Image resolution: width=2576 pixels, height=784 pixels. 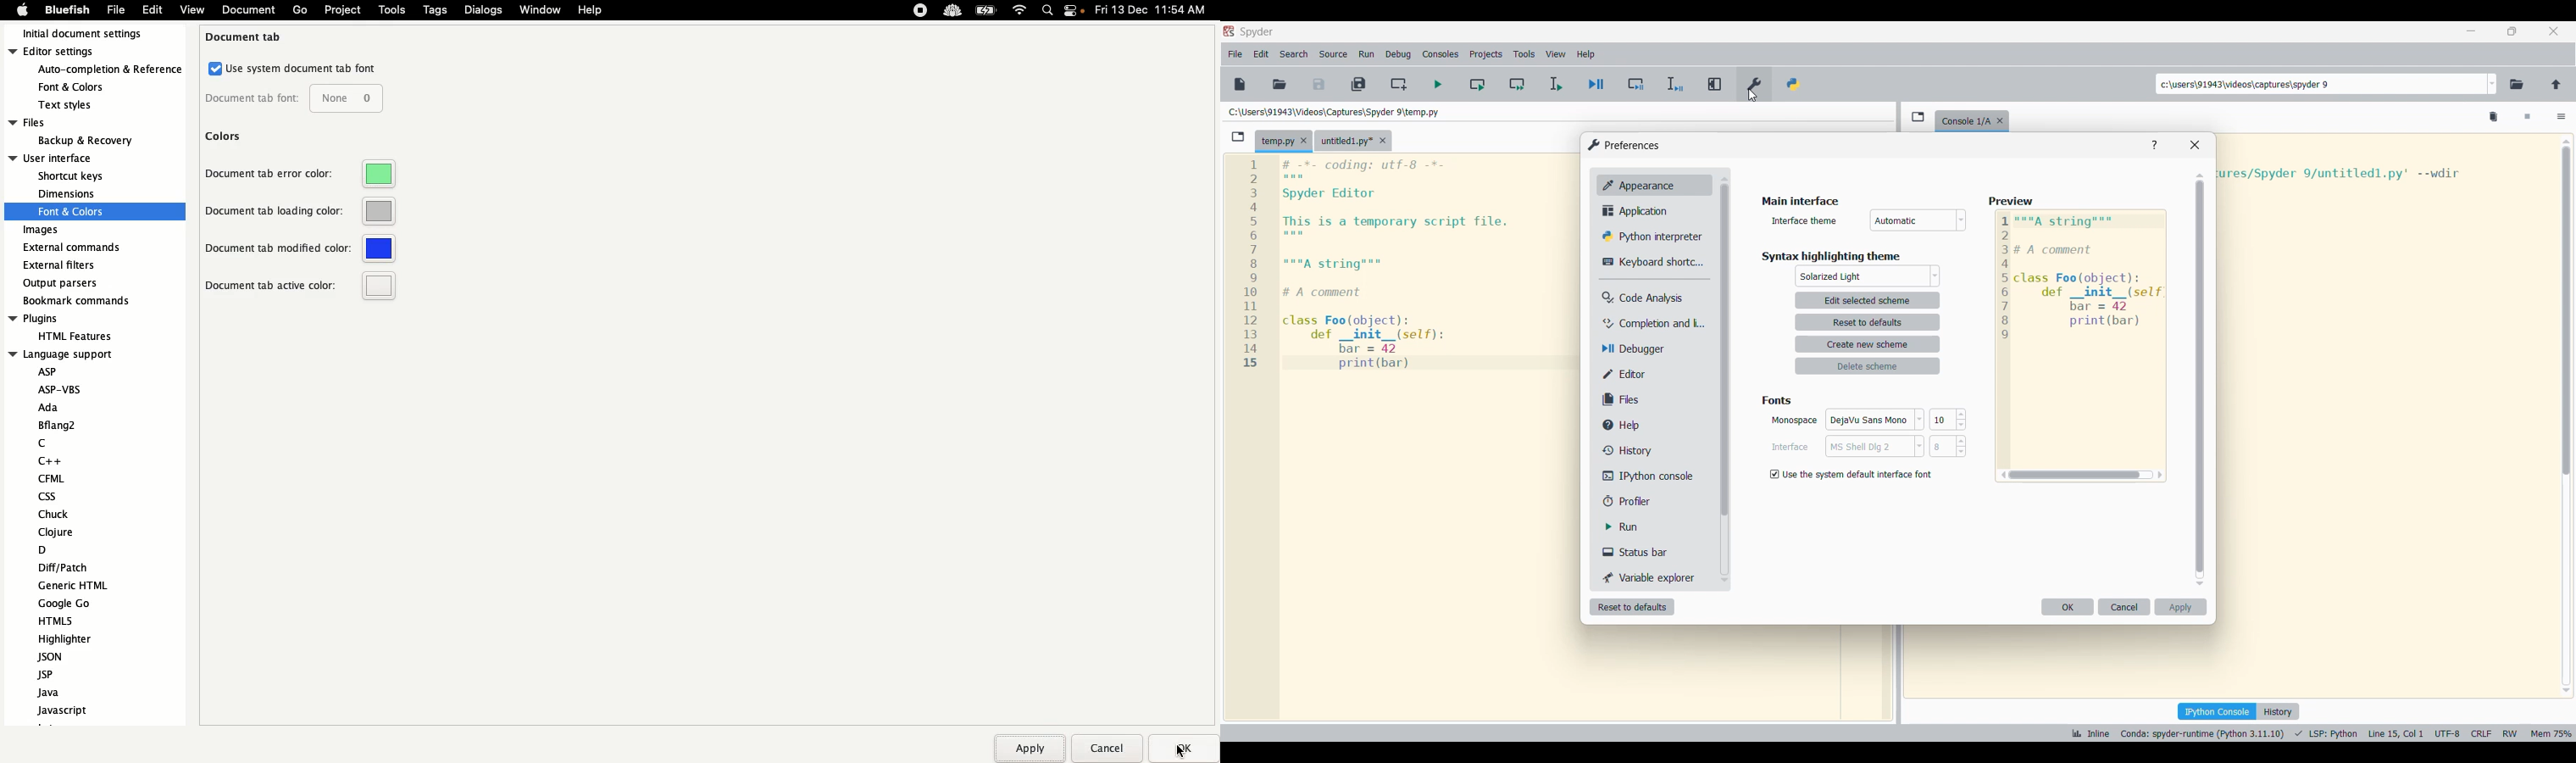 What do you see at coordinates (2320, 84) in the screenshot?
I see `Input location` at bounding box center [2320, 84].